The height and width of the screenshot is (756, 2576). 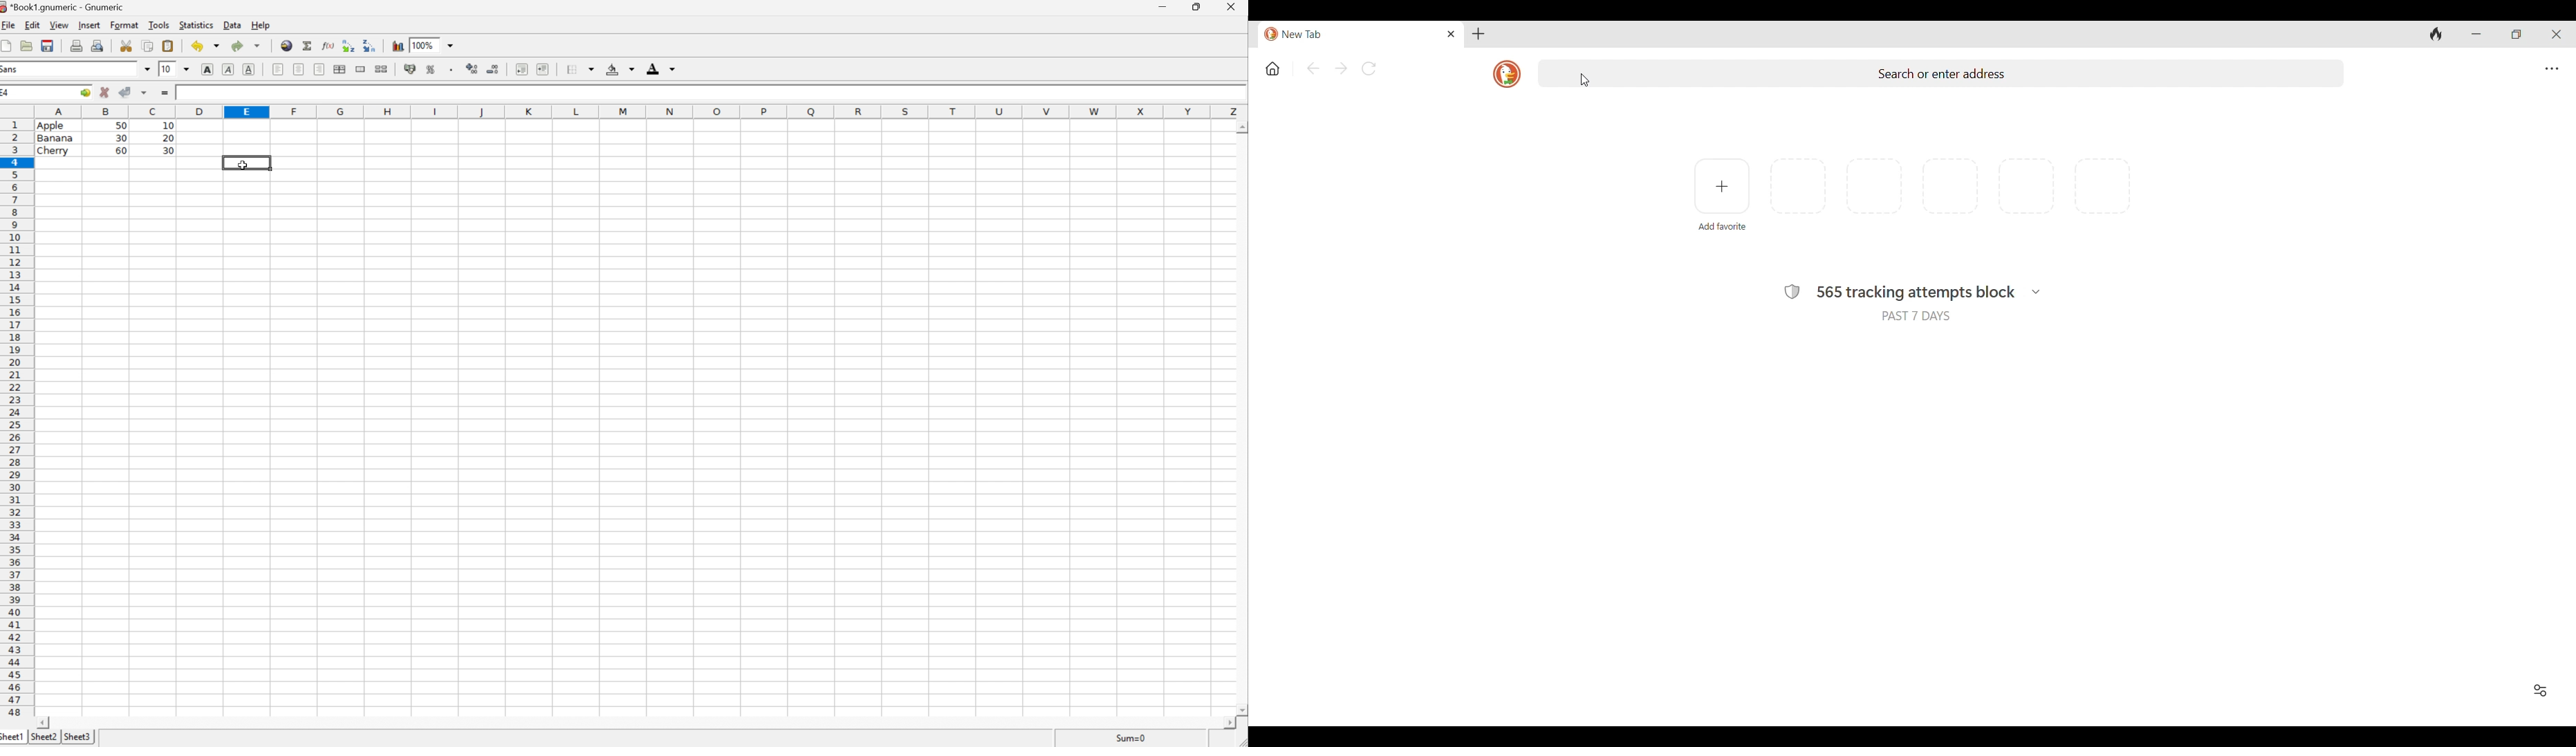 I want to click on format selection as accounting, so click(x=411, y=69).